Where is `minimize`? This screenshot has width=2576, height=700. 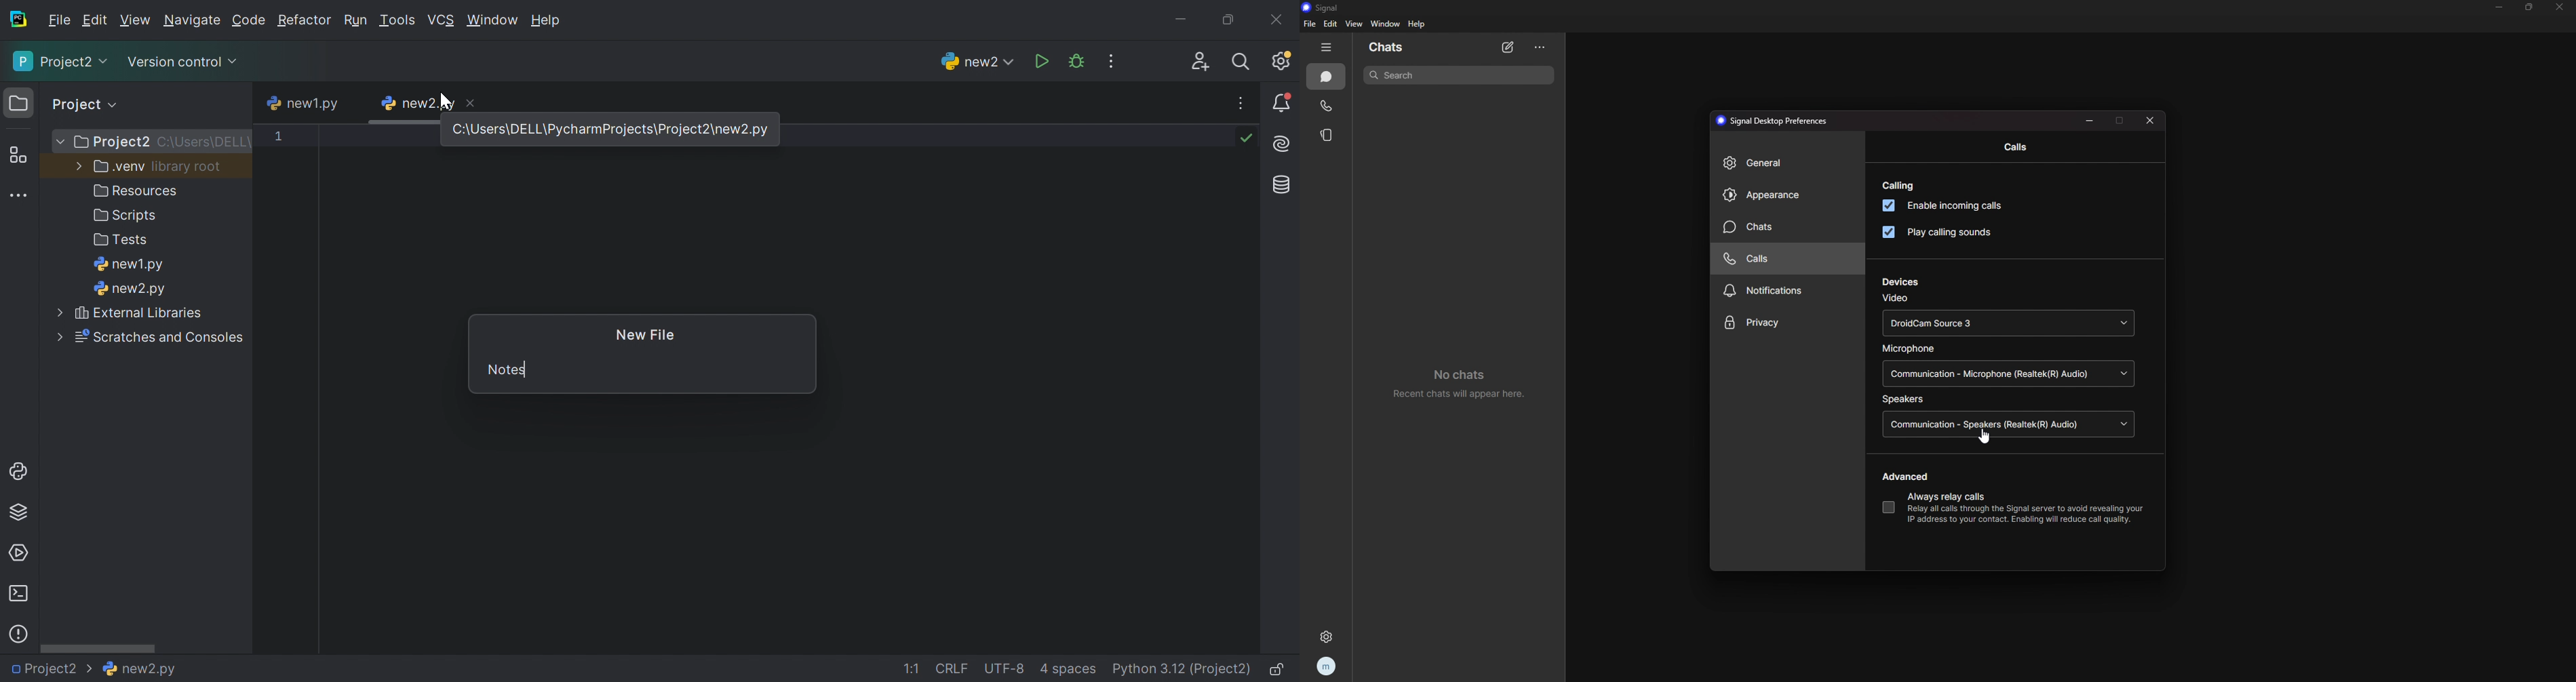 minimize is located at coordinates (2090, 121).